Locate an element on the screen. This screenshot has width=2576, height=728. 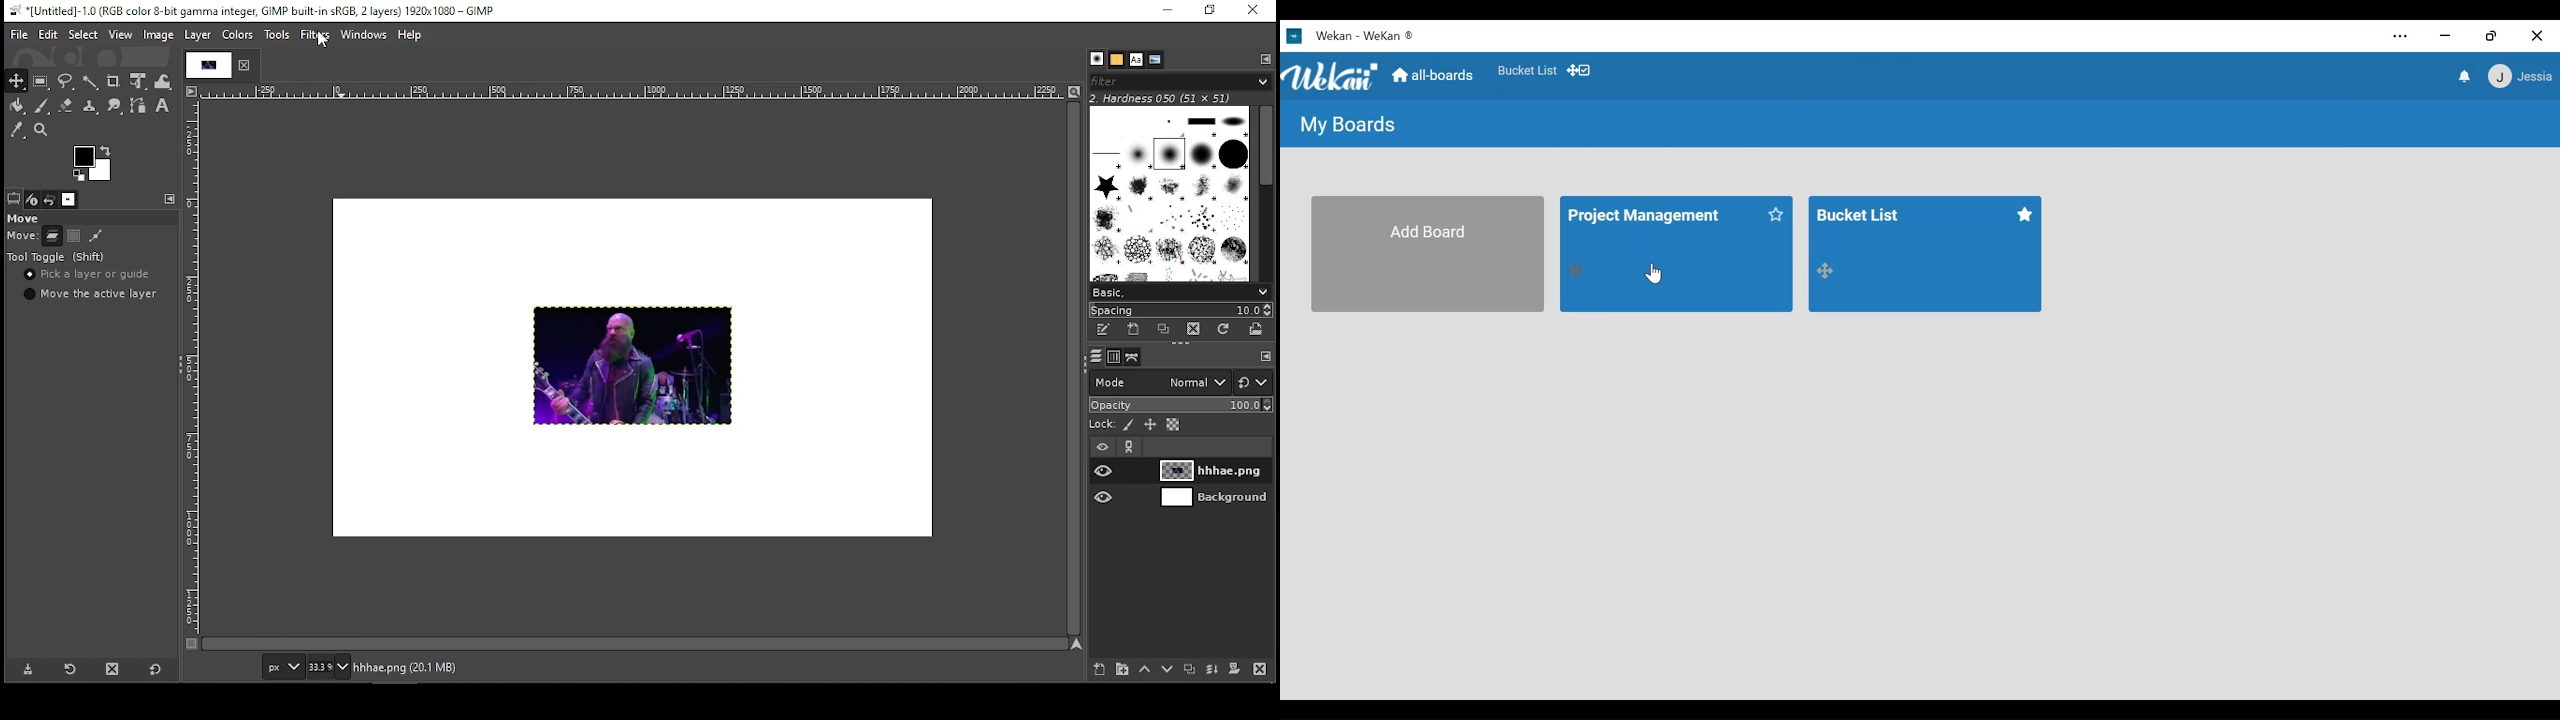
board title is located at coordinates (1869, 217).